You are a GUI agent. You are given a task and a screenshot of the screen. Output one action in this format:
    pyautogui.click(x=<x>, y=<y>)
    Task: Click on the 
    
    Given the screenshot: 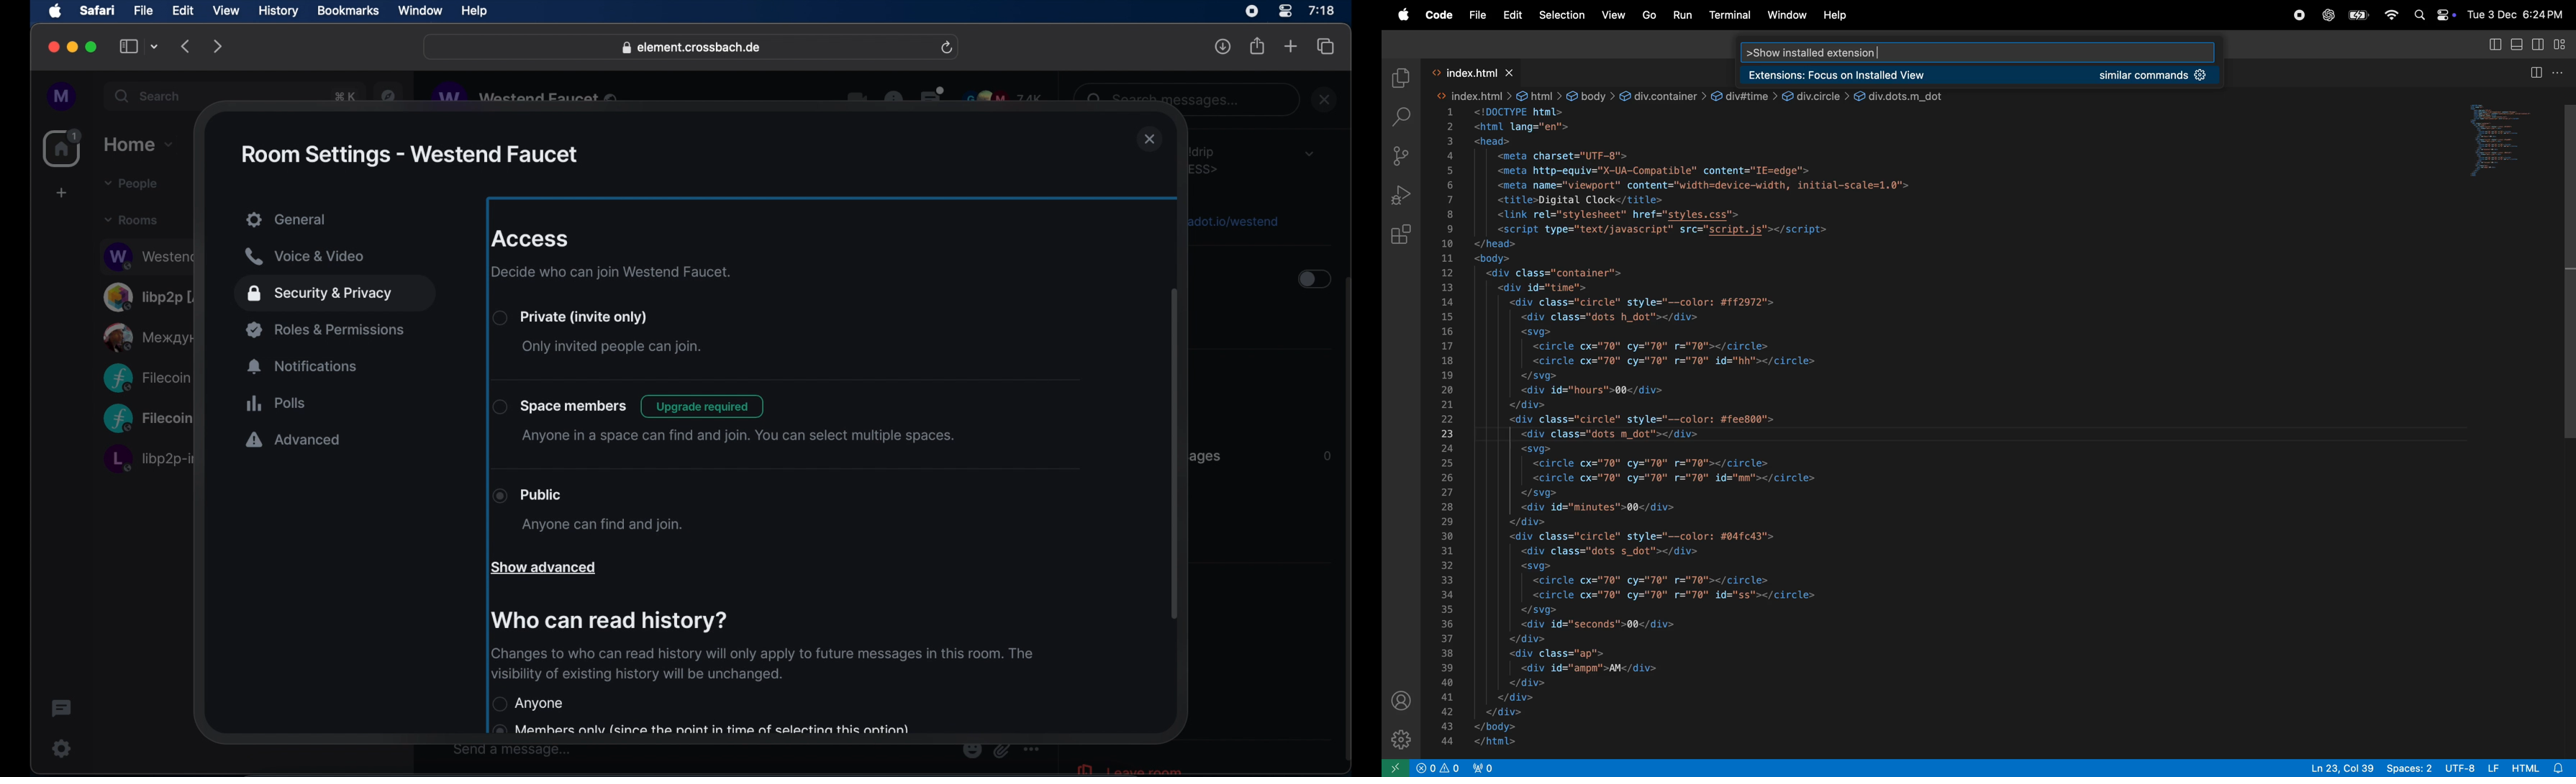 What is the action you would take?
    pyautogui.click(x=133, y=184)
    